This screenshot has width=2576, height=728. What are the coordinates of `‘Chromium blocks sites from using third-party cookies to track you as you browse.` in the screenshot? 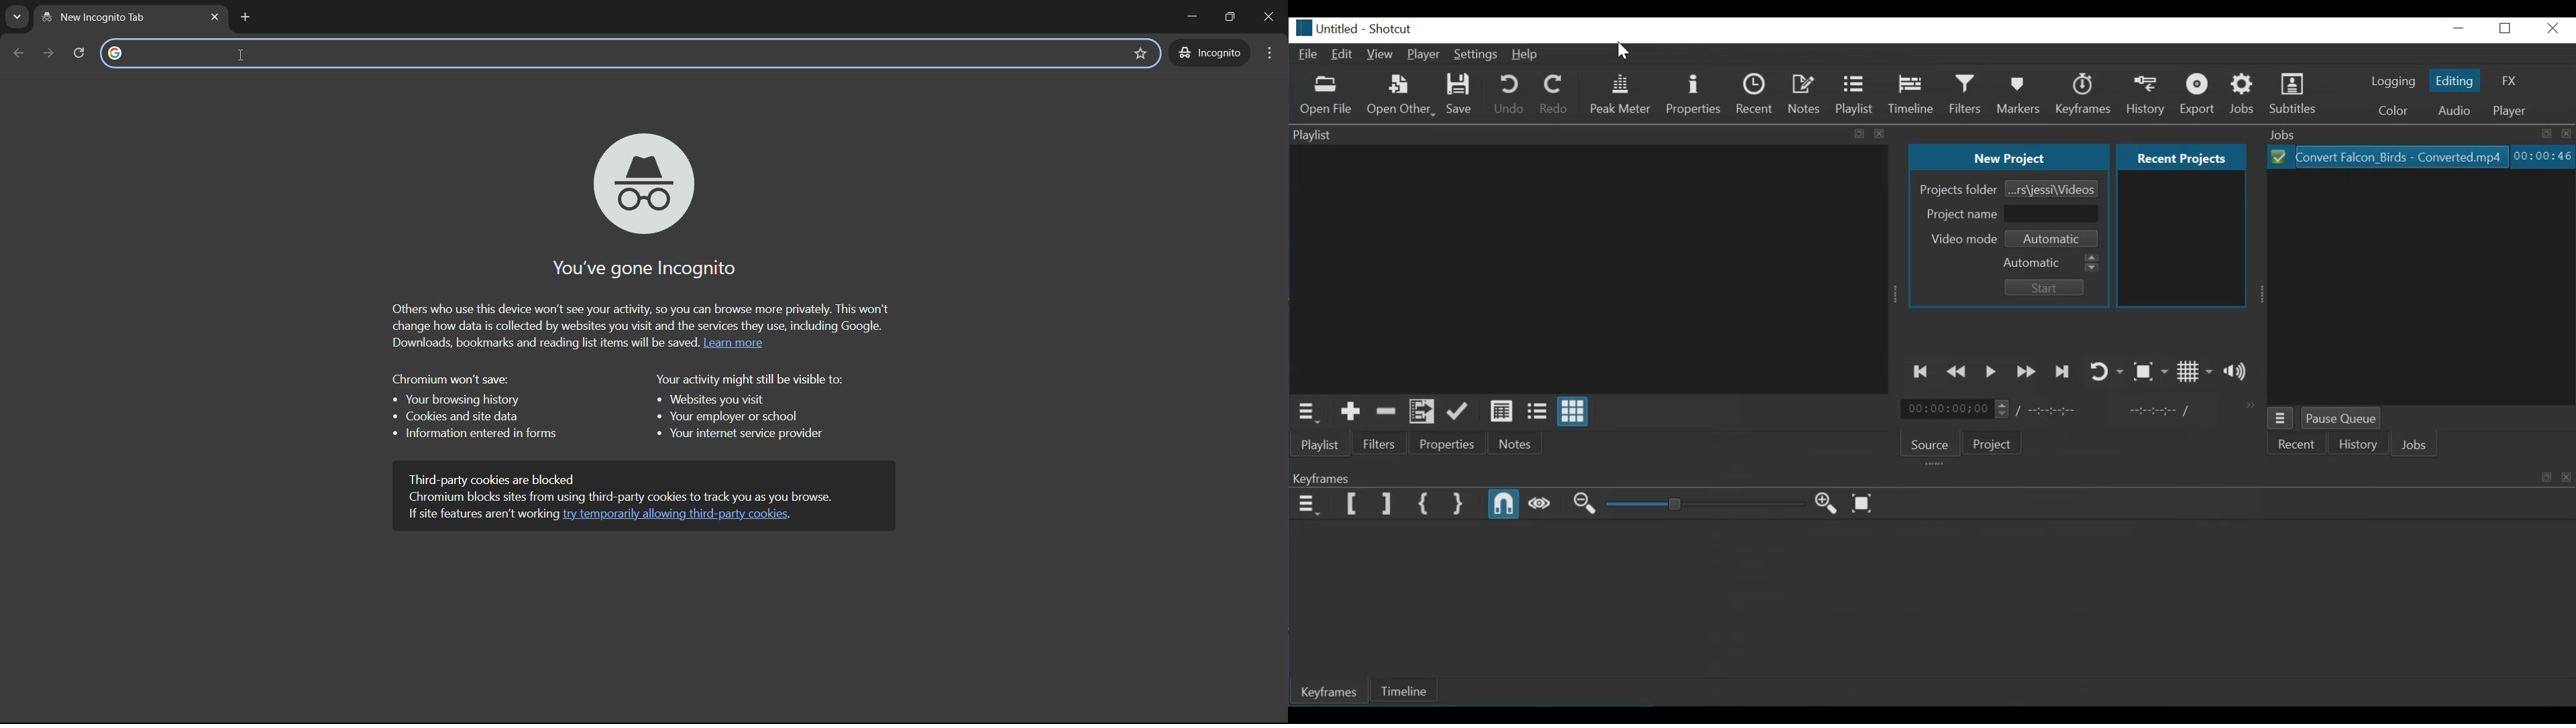 It's located at (628, 495).